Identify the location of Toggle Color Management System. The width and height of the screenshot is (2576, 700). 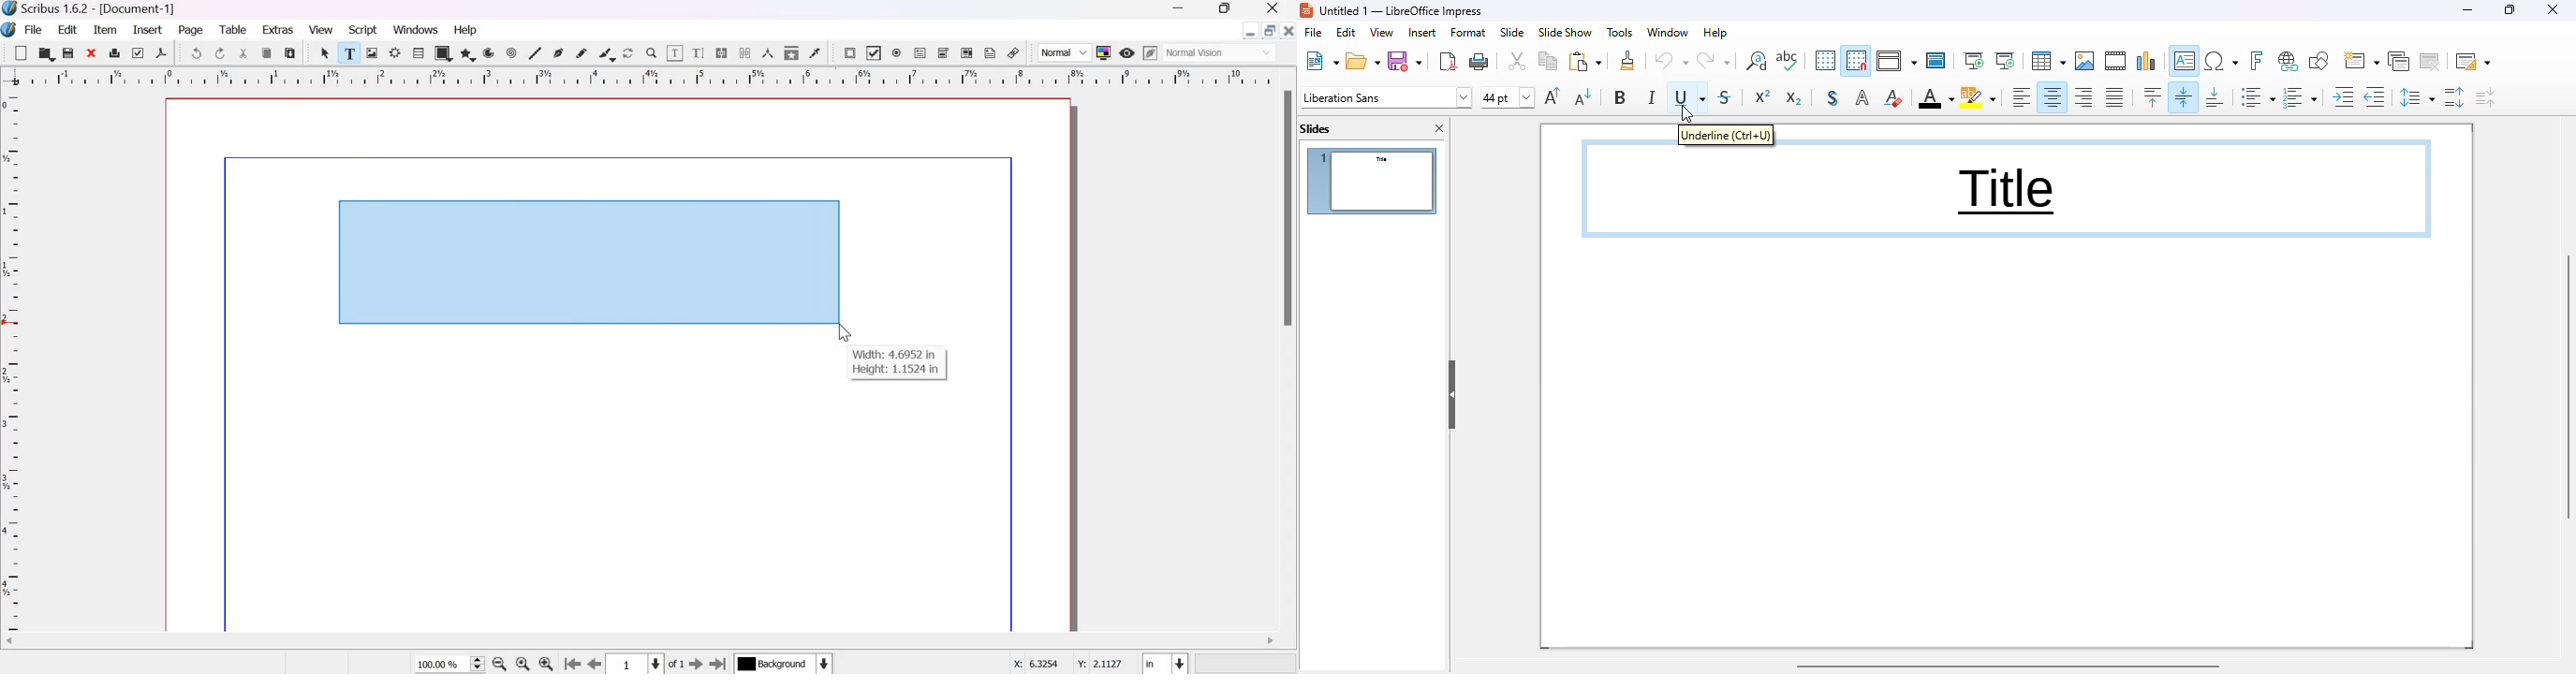
(1104, 52).